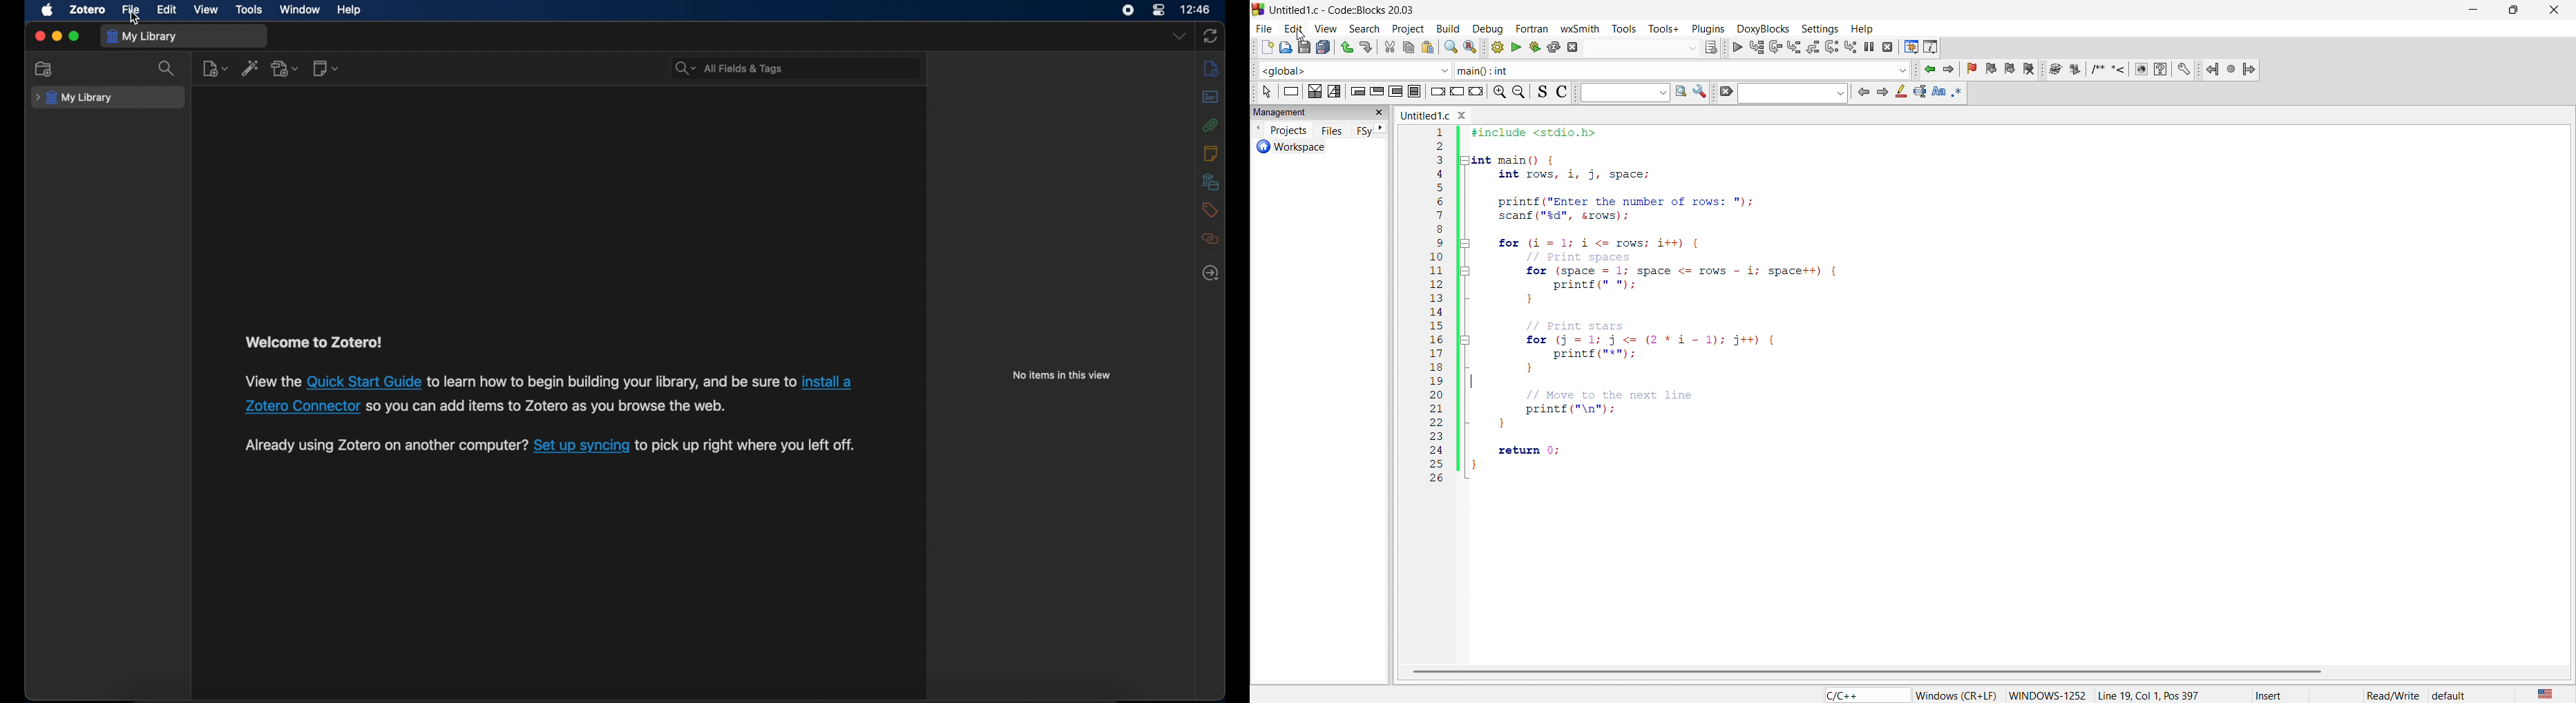 The image size is (2576, 728). I want to click on redo, so click(1368, 47).